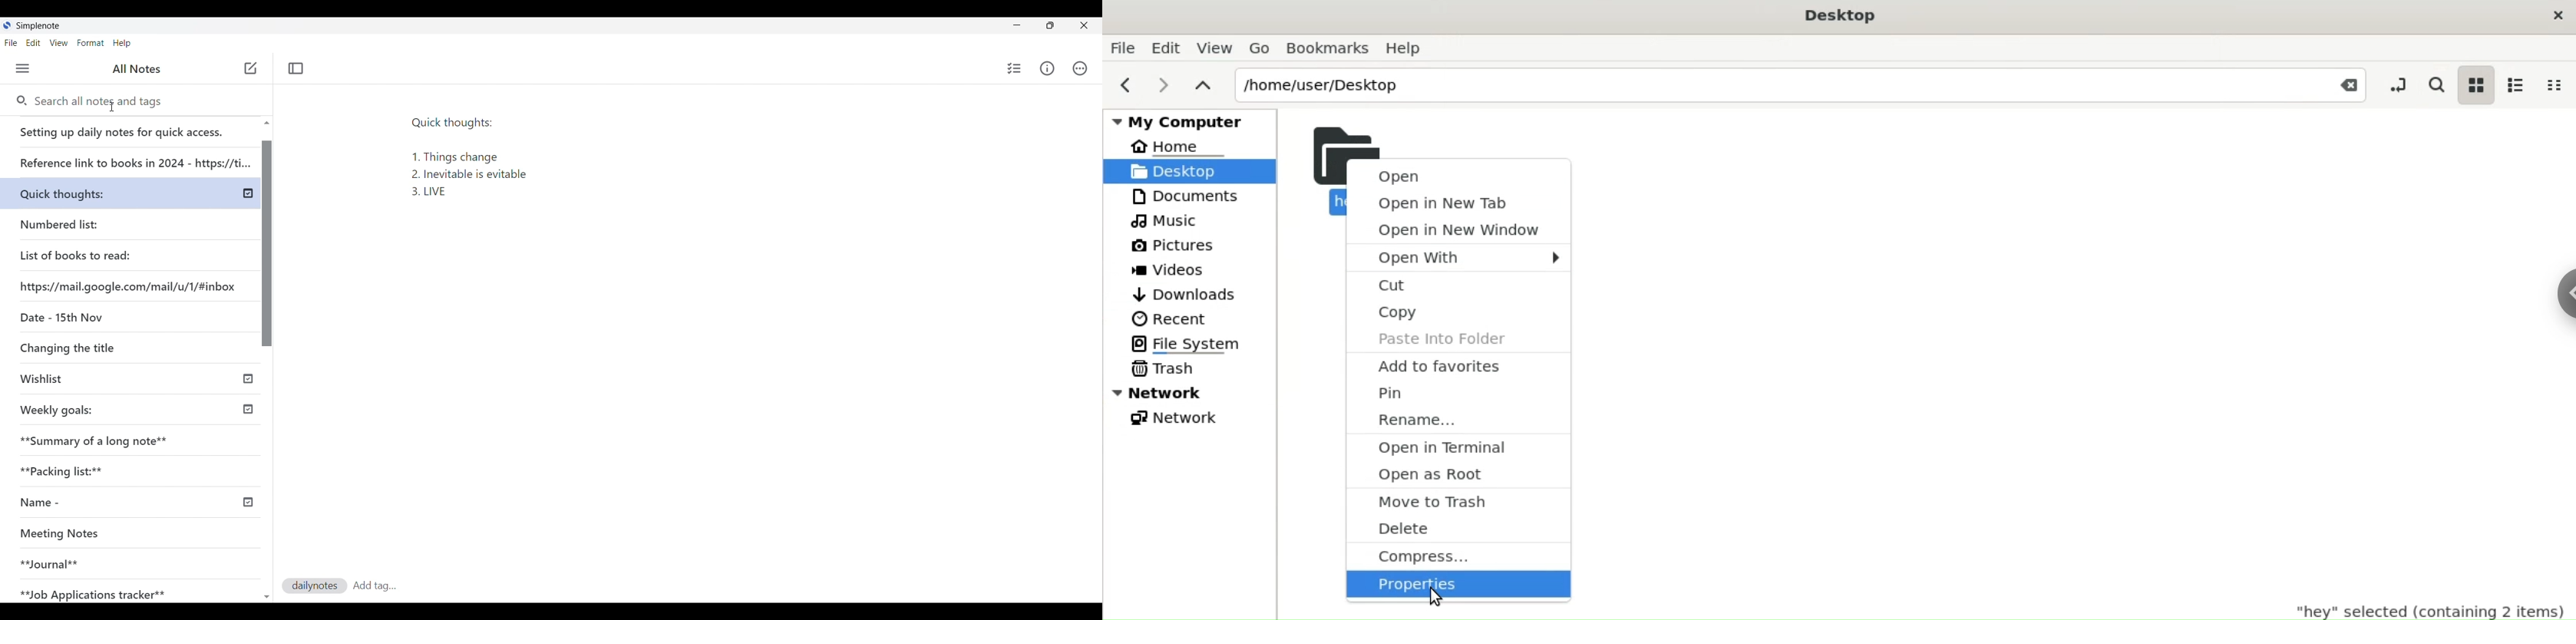 The image size is (2576, 644). Describe the element at coordinates (59, 316) in the screenshot. I see `Date` at that location.